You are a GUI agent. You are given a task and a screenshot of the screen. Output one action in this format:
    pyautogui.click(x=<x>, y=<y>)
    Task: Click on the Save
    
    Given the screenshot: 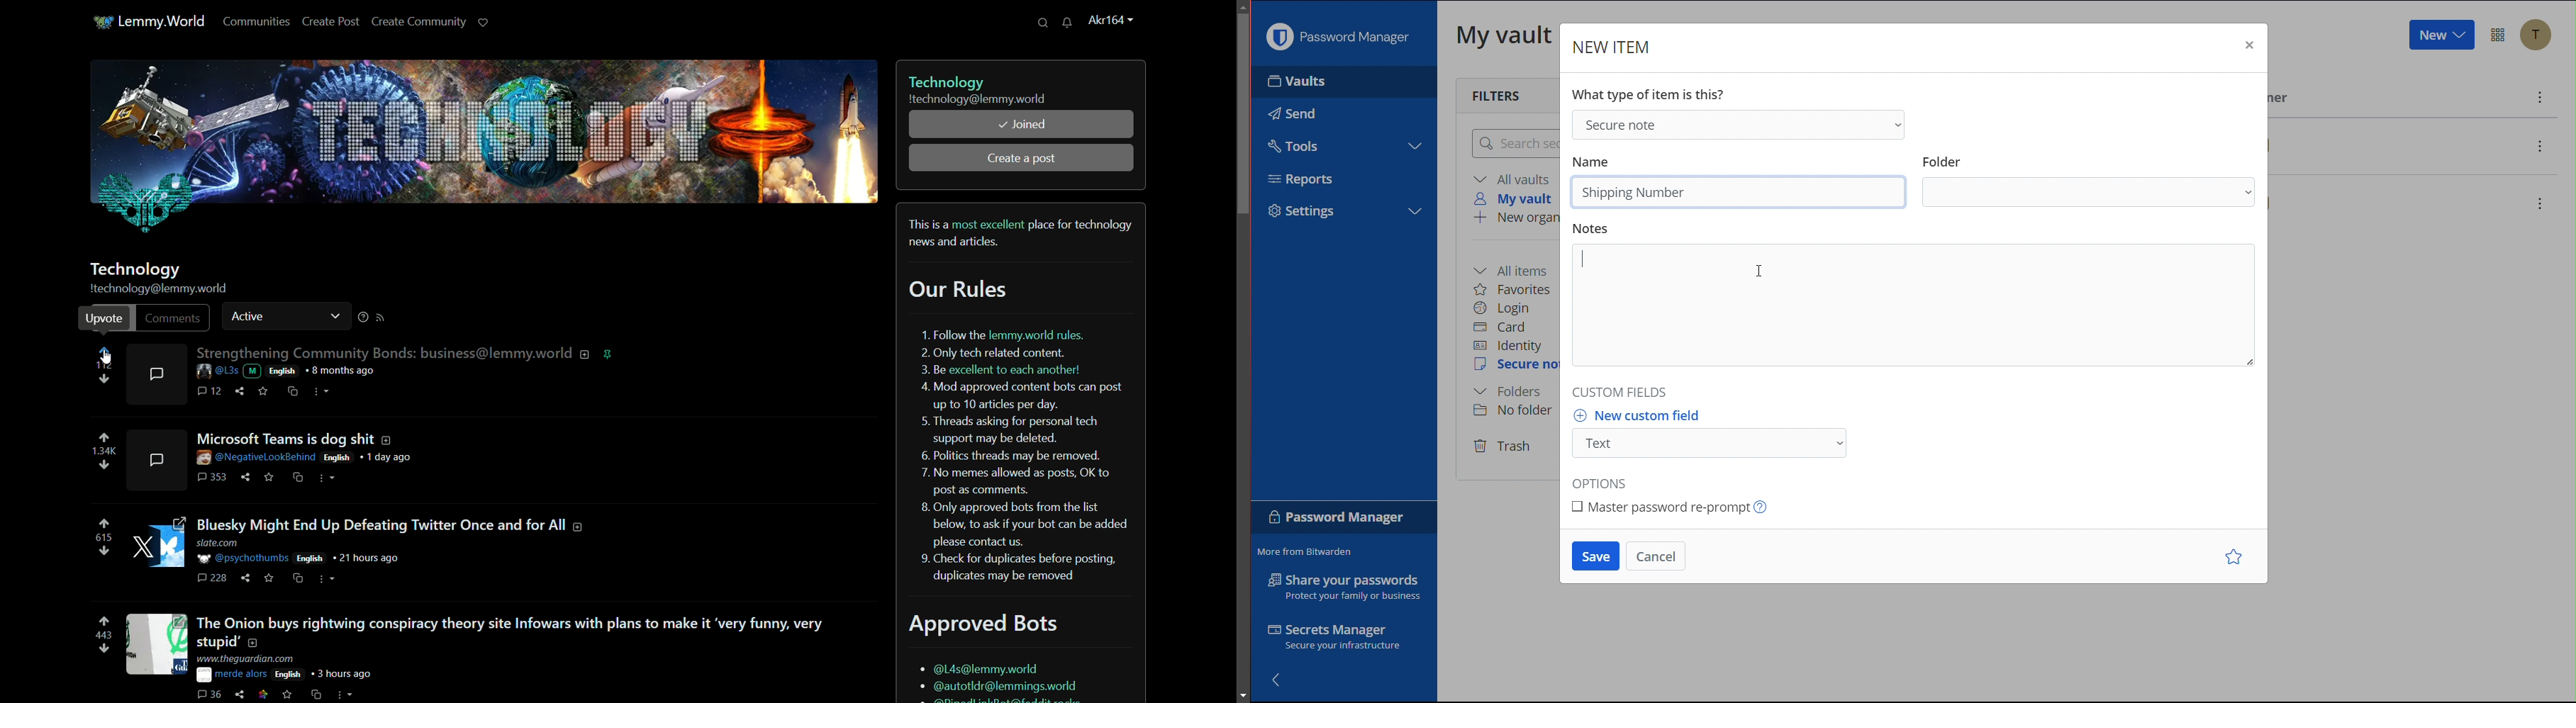 What is the action you would take?
    pyautogui.click(x=1593, y=556)
    